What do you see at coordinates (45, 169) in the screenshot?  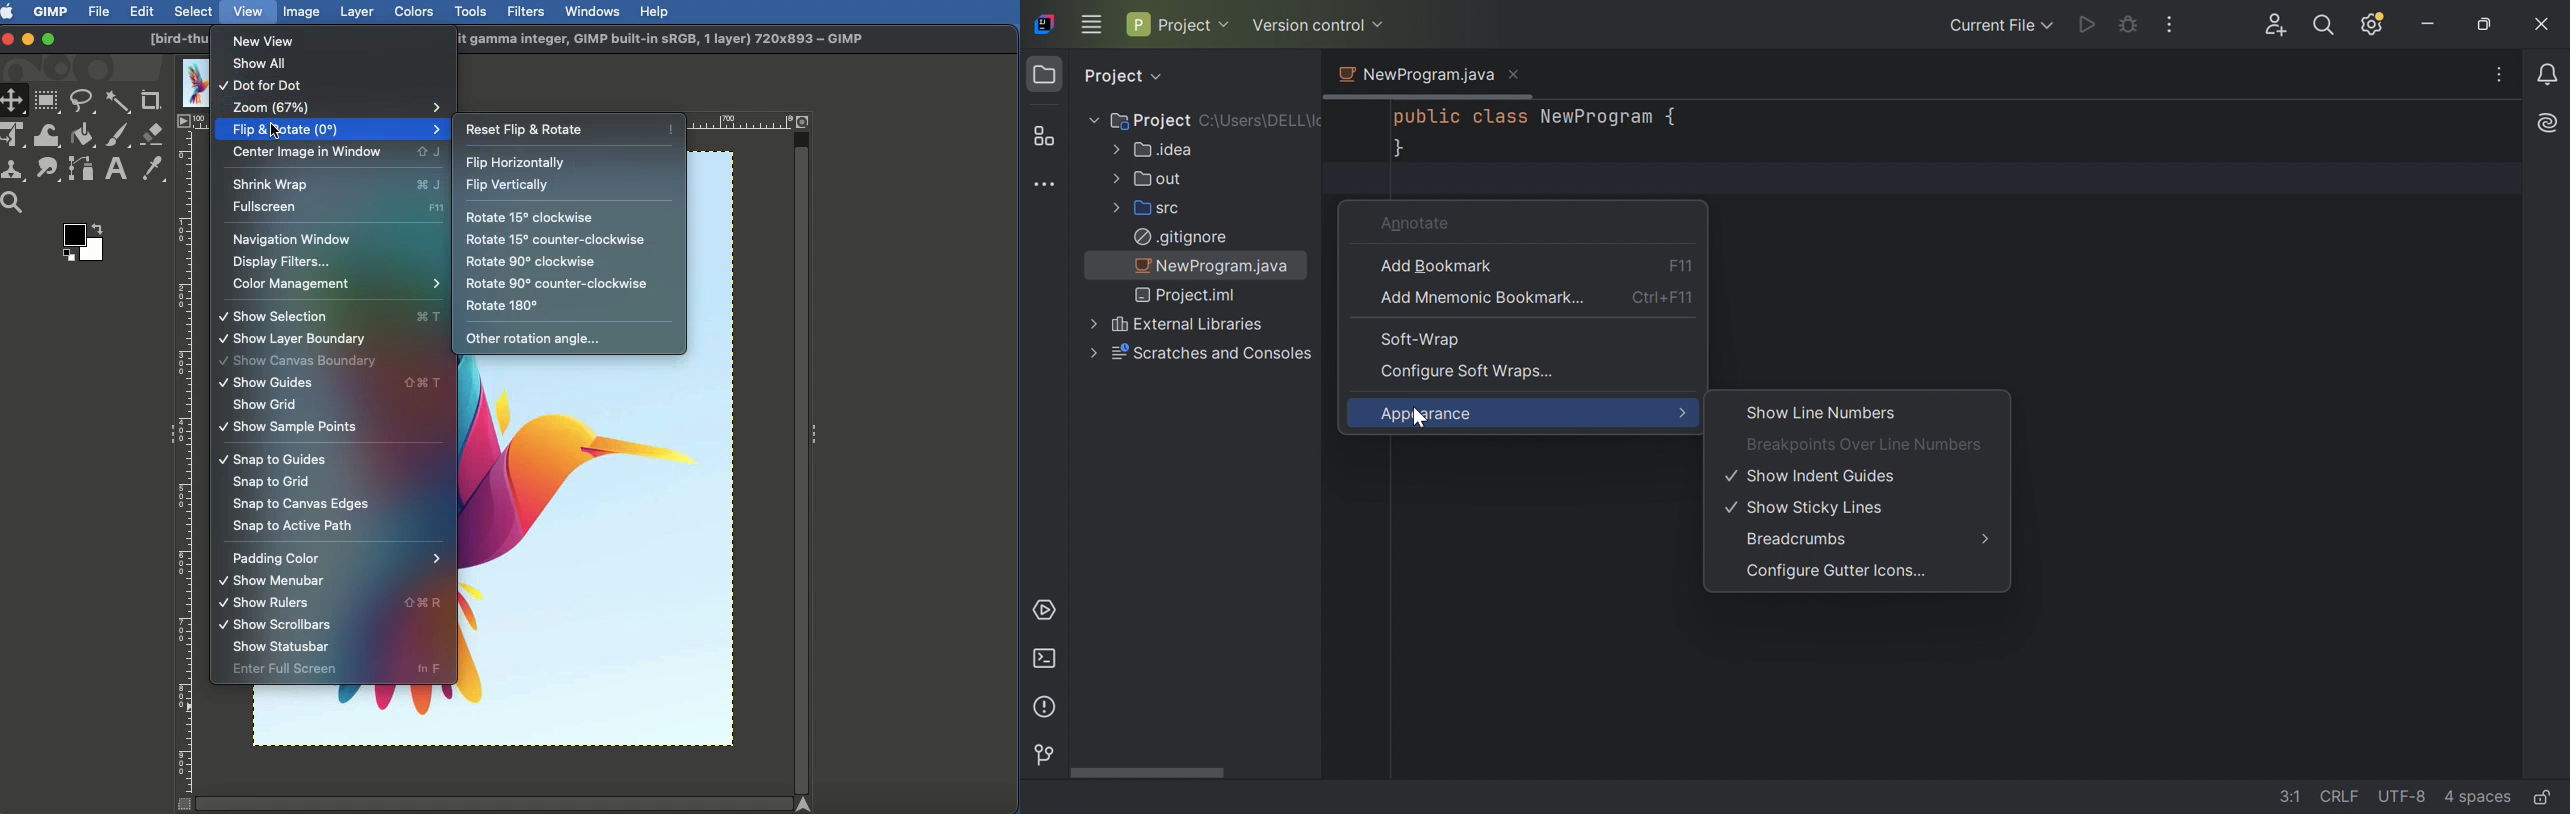 I see `Smudge tool` at bounding box center [45, 169].